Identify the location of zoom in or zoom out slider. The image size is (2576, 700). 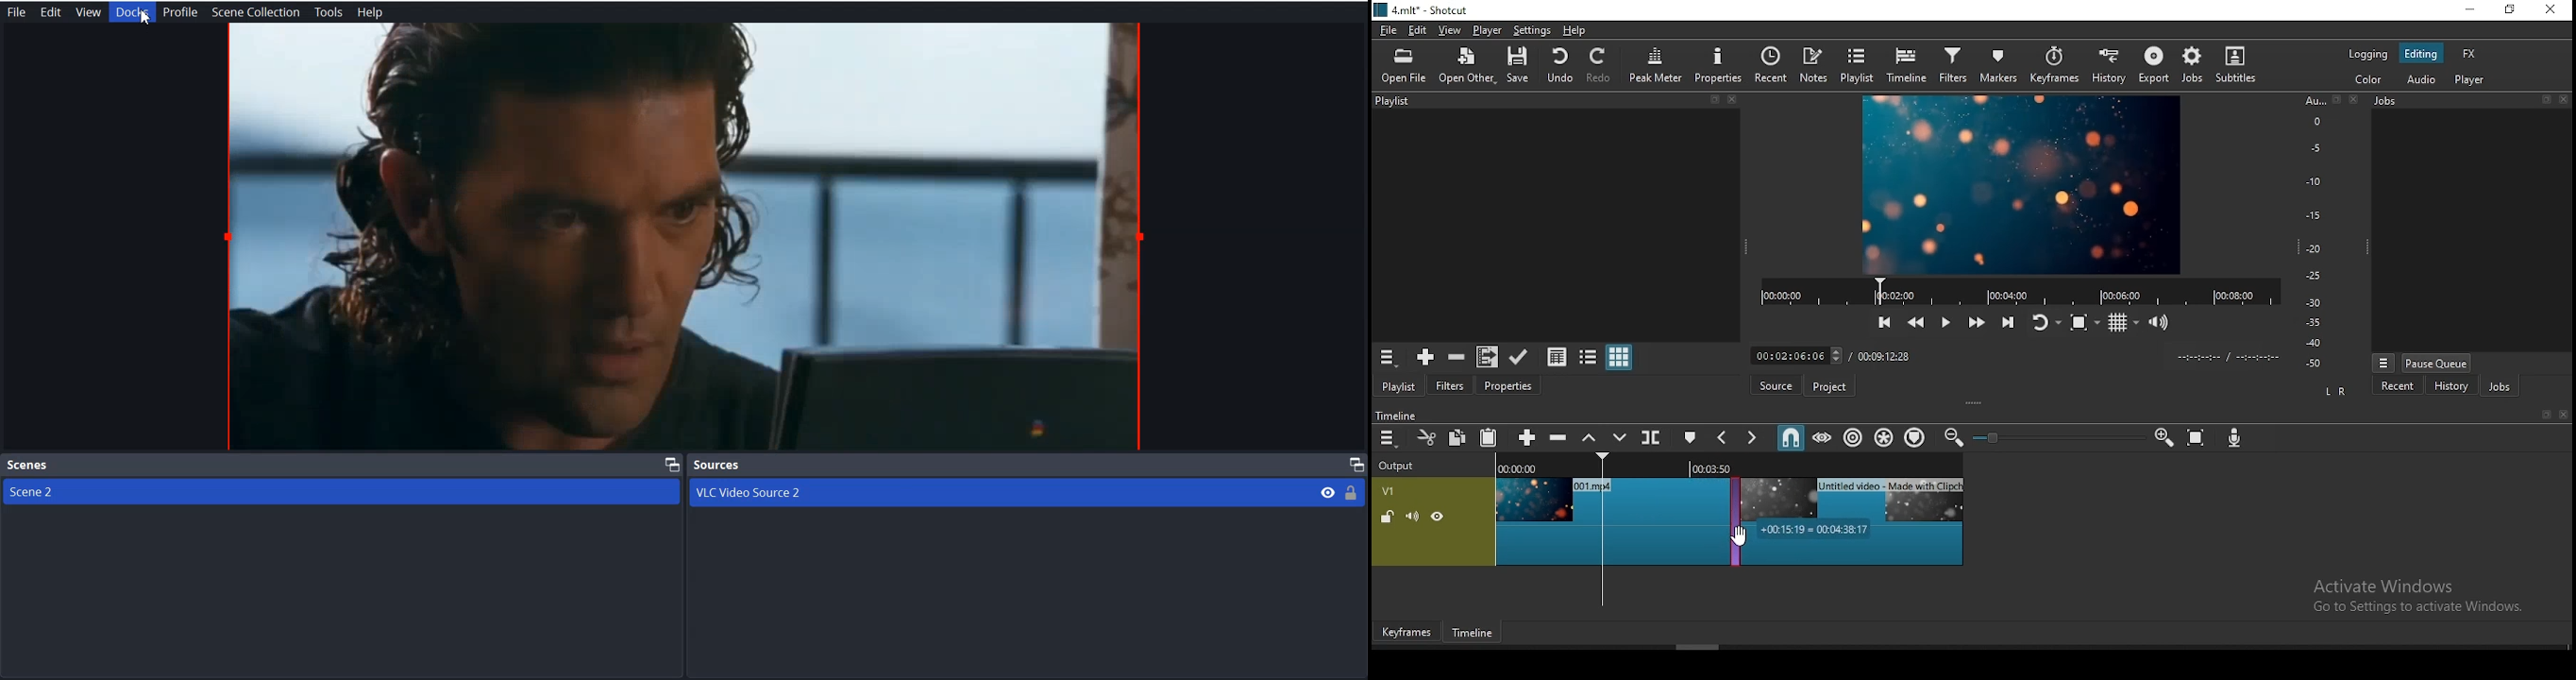
(2052, 437).